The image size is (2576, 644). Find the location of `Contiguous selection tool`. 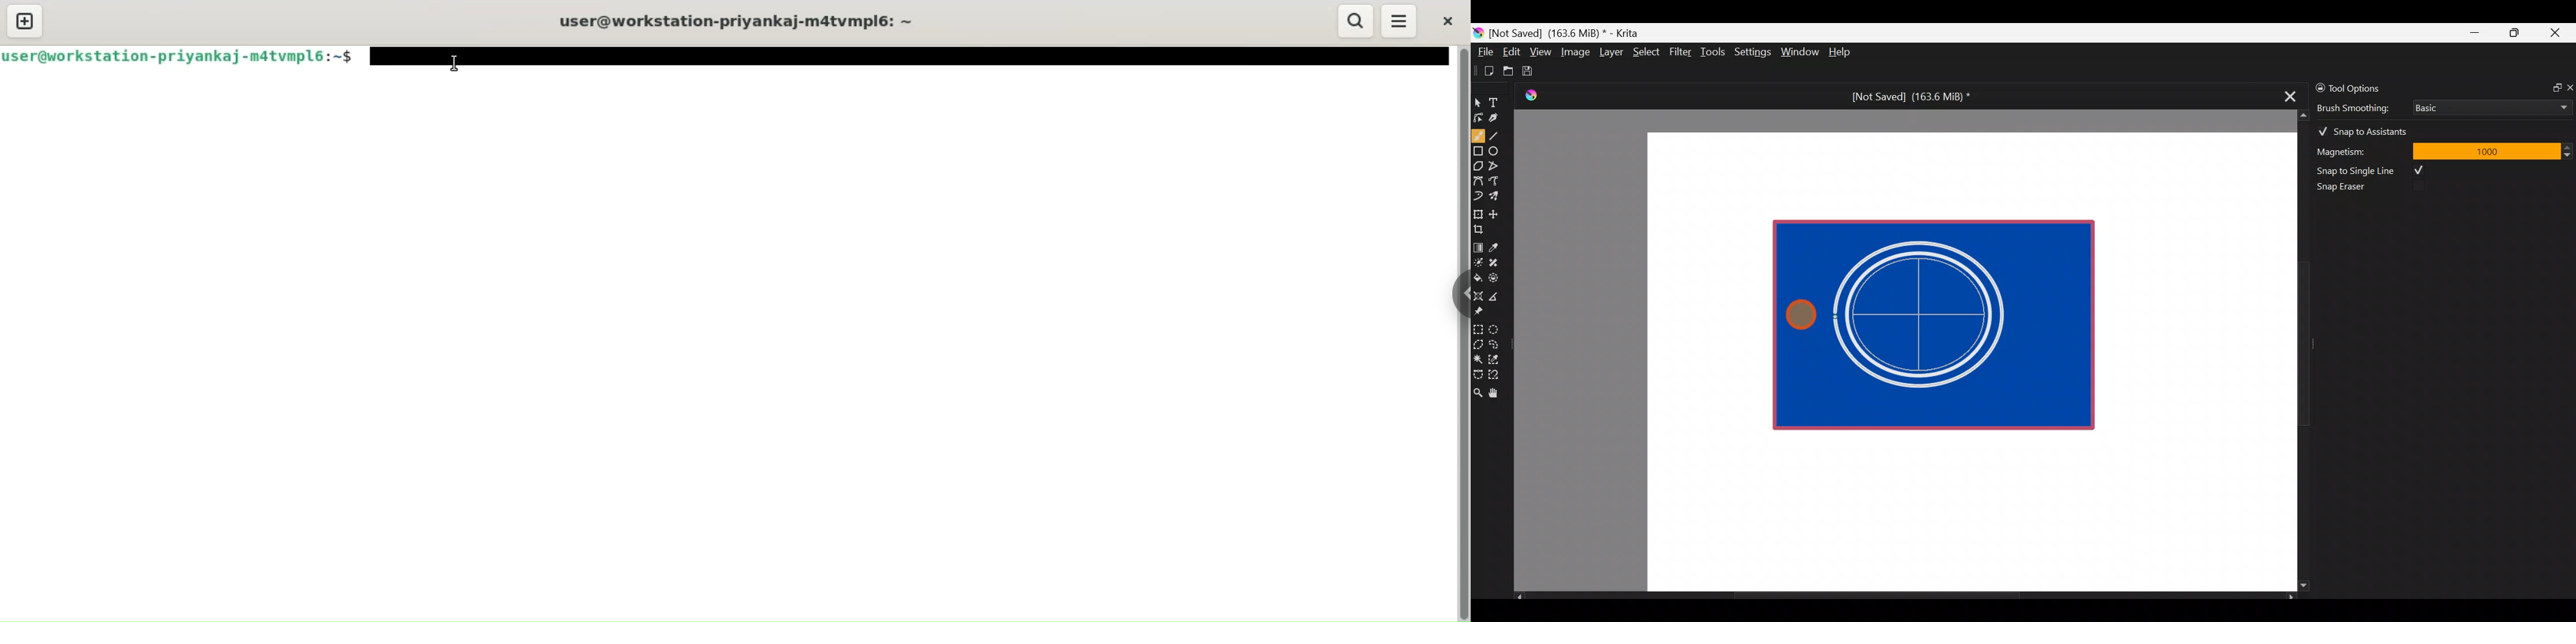

Contiguous selection tool is located at coordinates (1478, 356).